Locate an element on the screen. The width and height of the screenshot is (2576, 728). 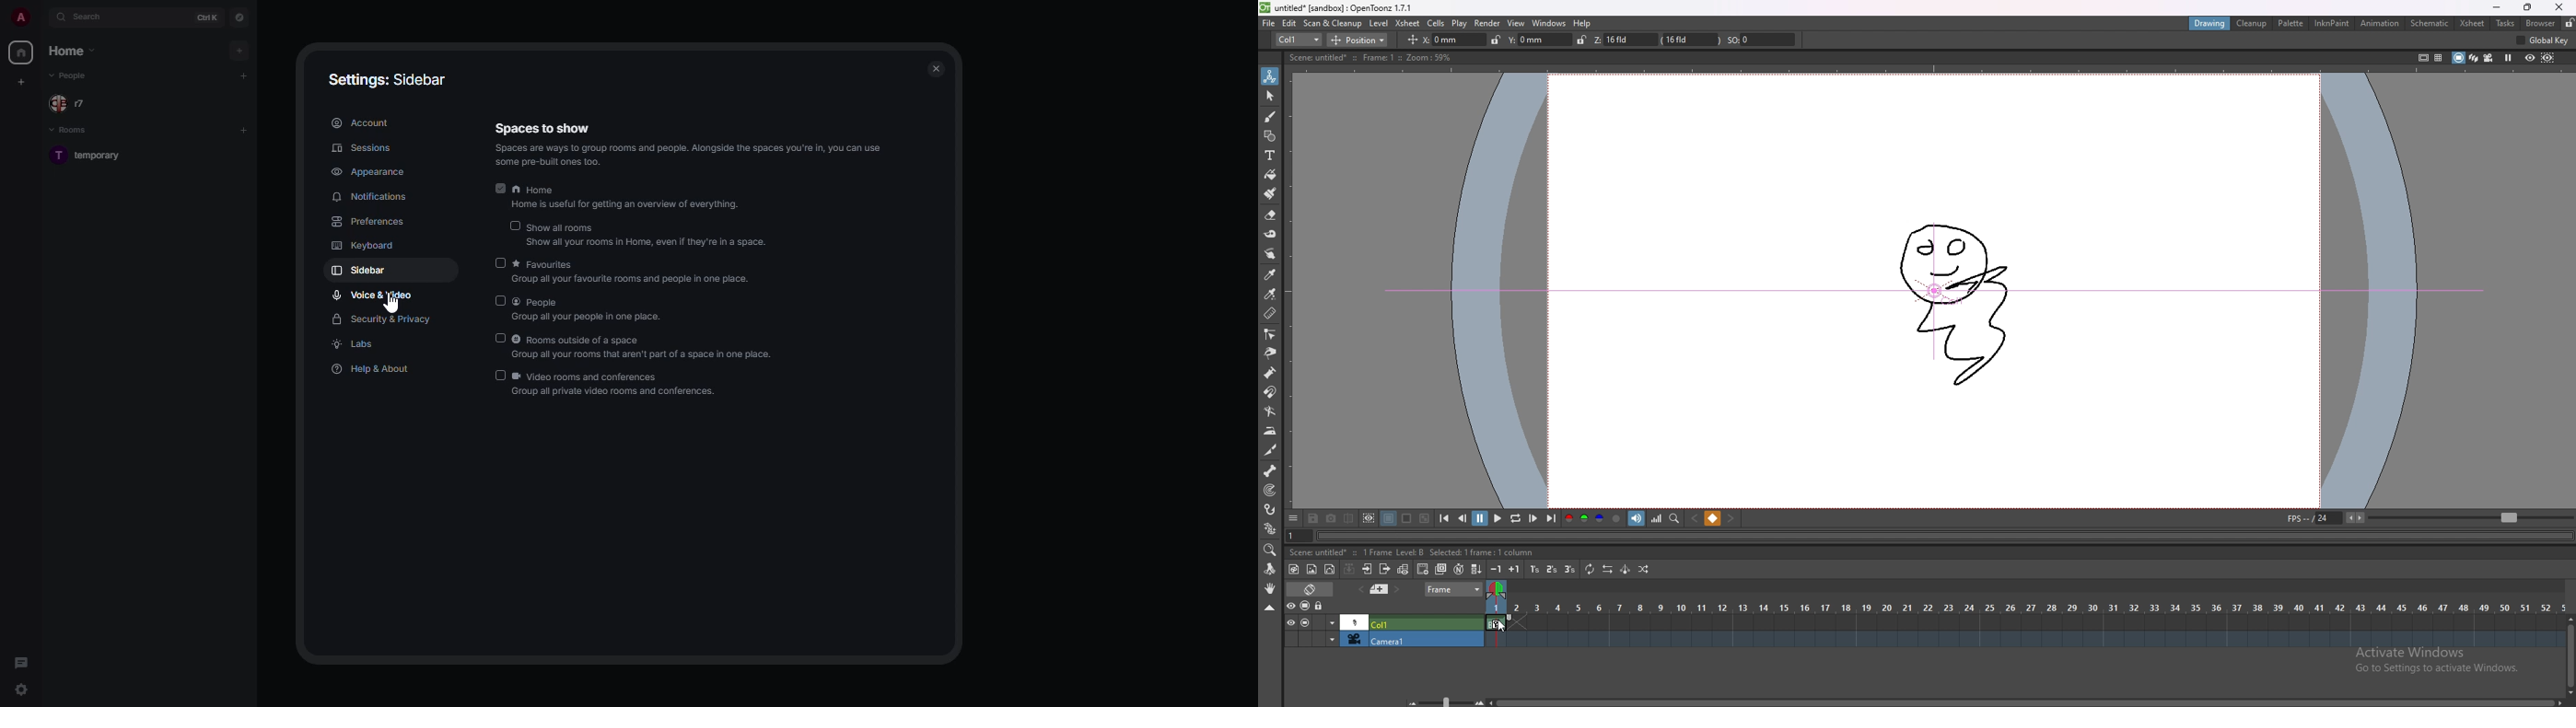
 is located at coordinates (502, 375).